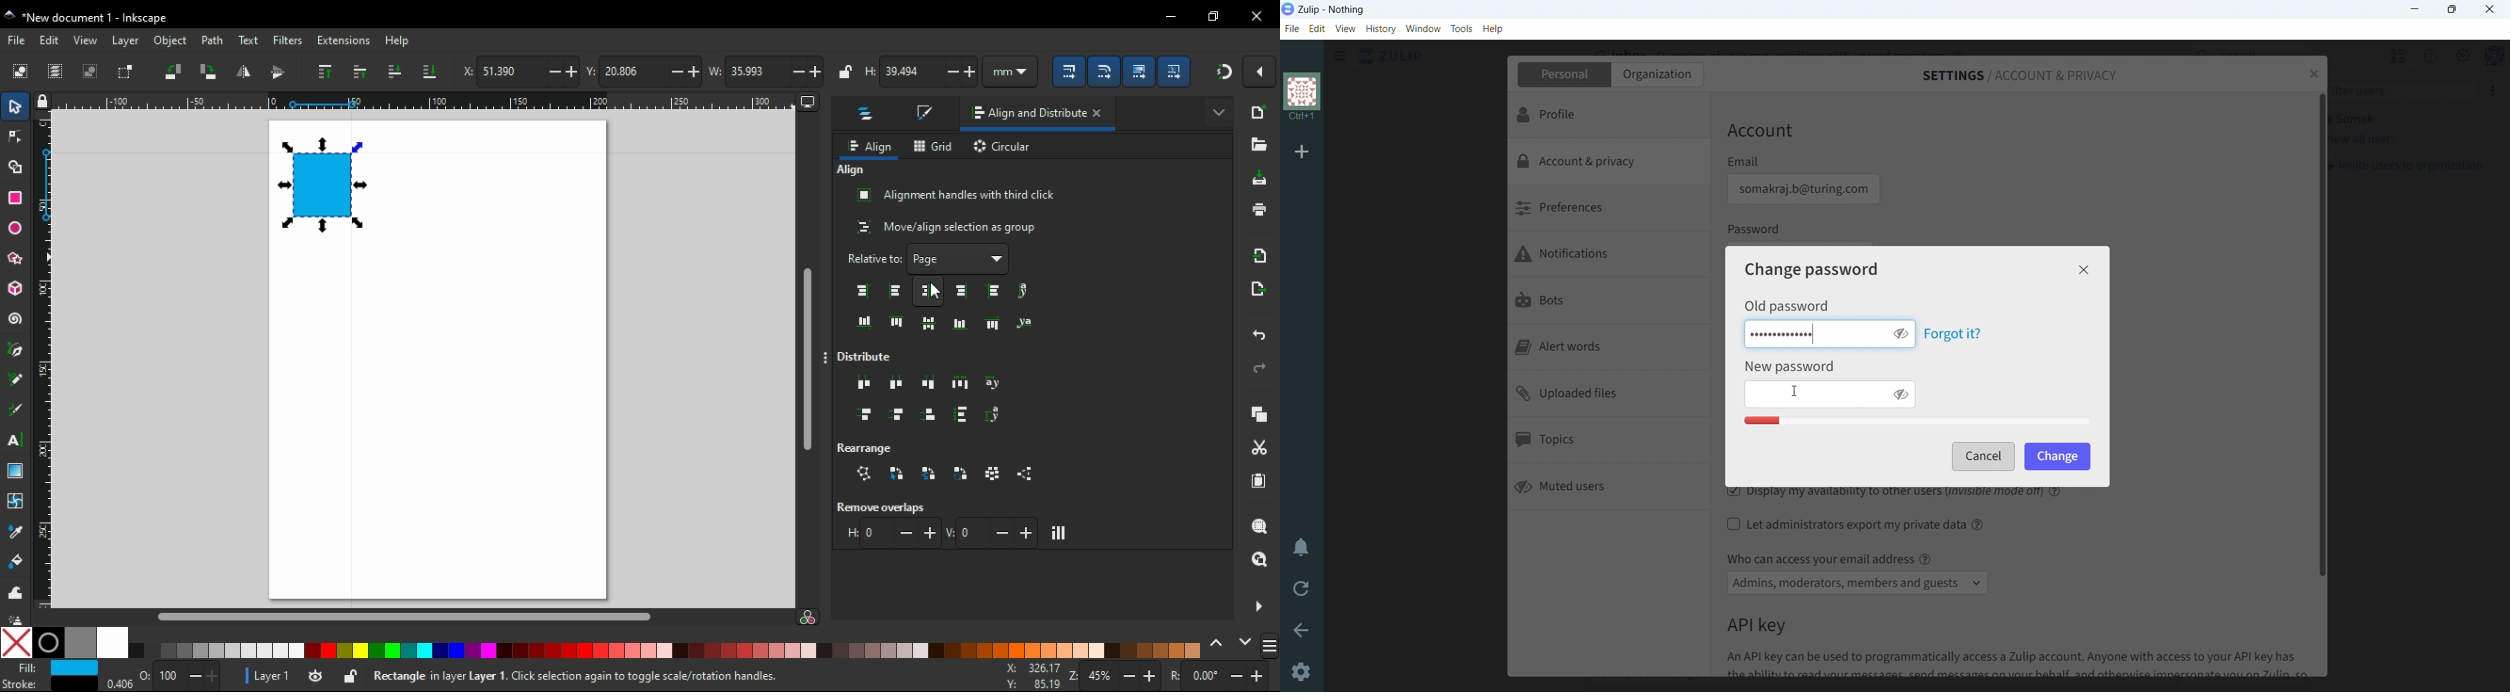 This screenshot has height=700, width=2520. Describe the element at coordinates (923, 72) in the screenshot. I see `height of selection` at that location.